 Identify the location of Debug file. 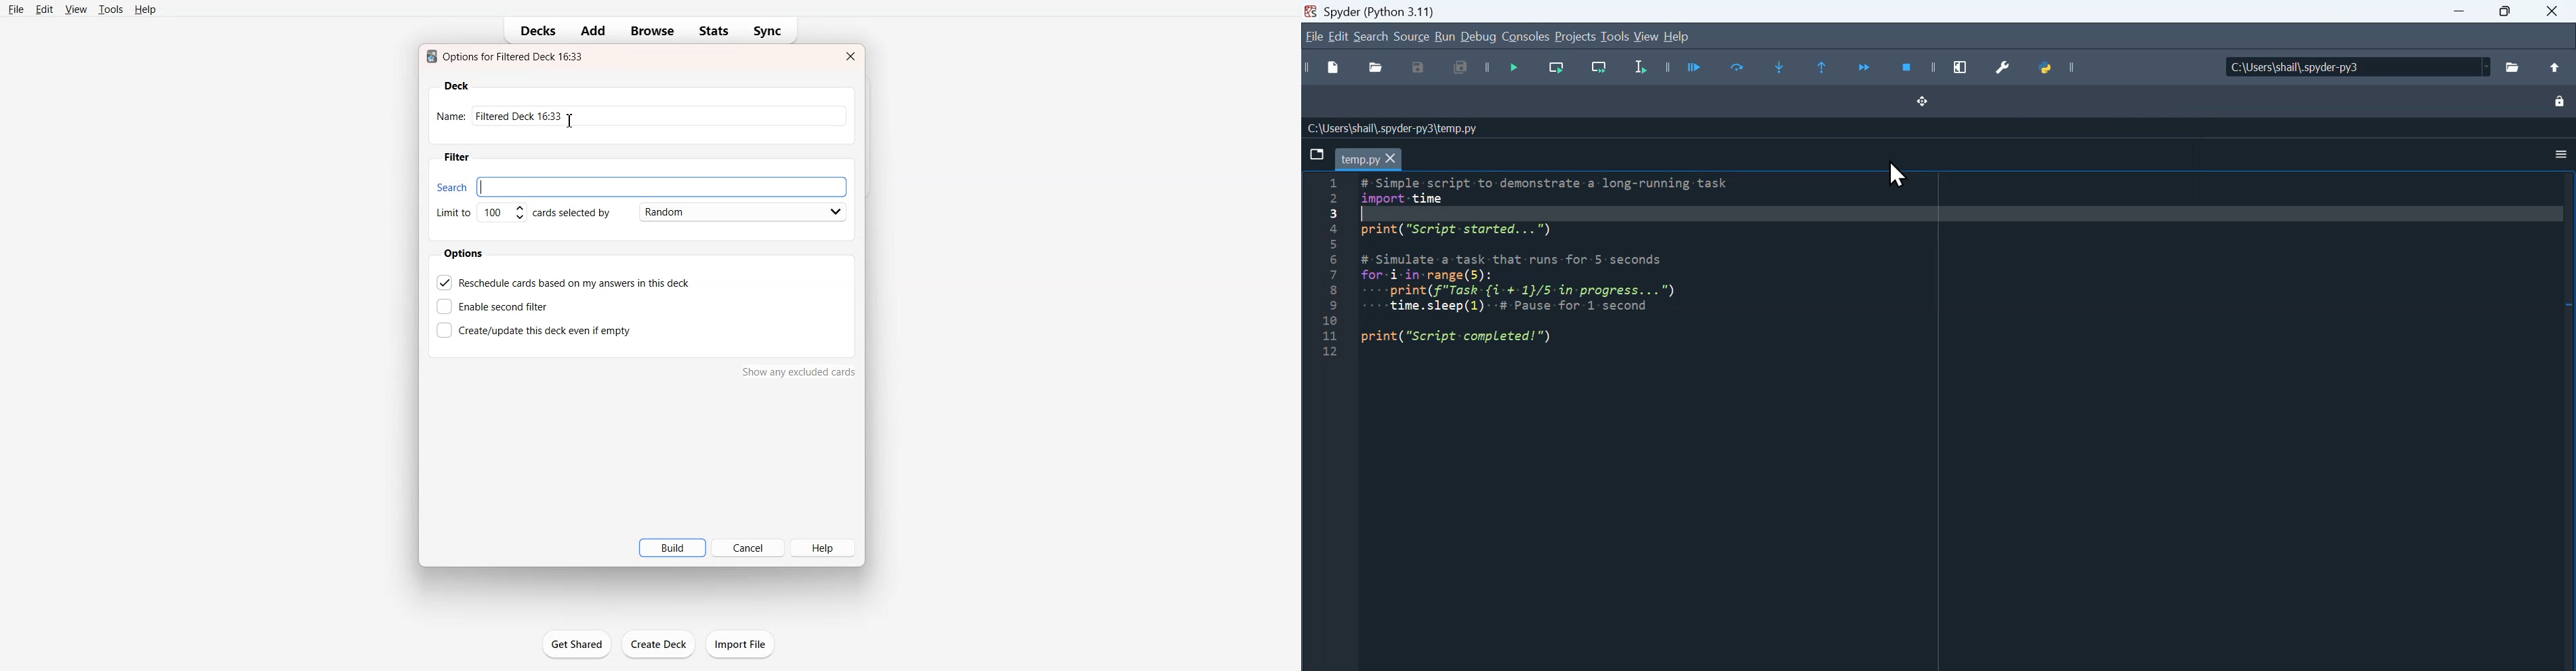
(1512, 71).